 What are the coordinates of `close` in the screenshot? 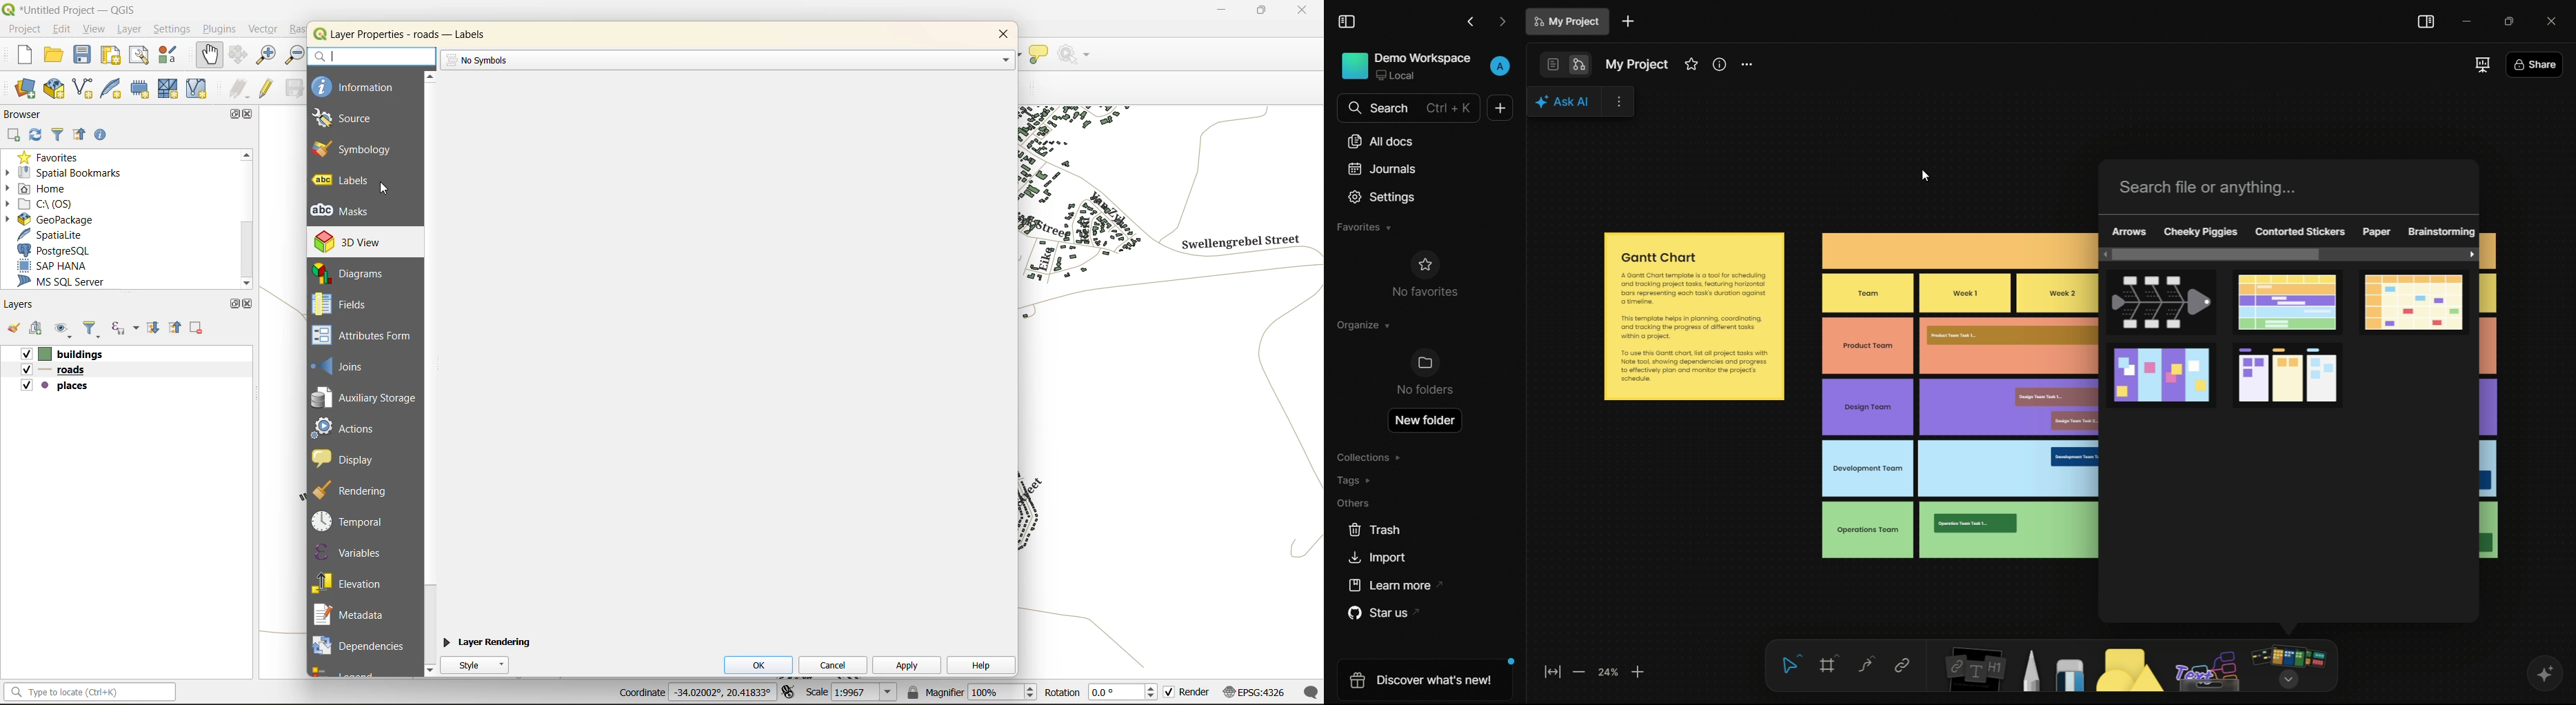 It's located at (250, 115).